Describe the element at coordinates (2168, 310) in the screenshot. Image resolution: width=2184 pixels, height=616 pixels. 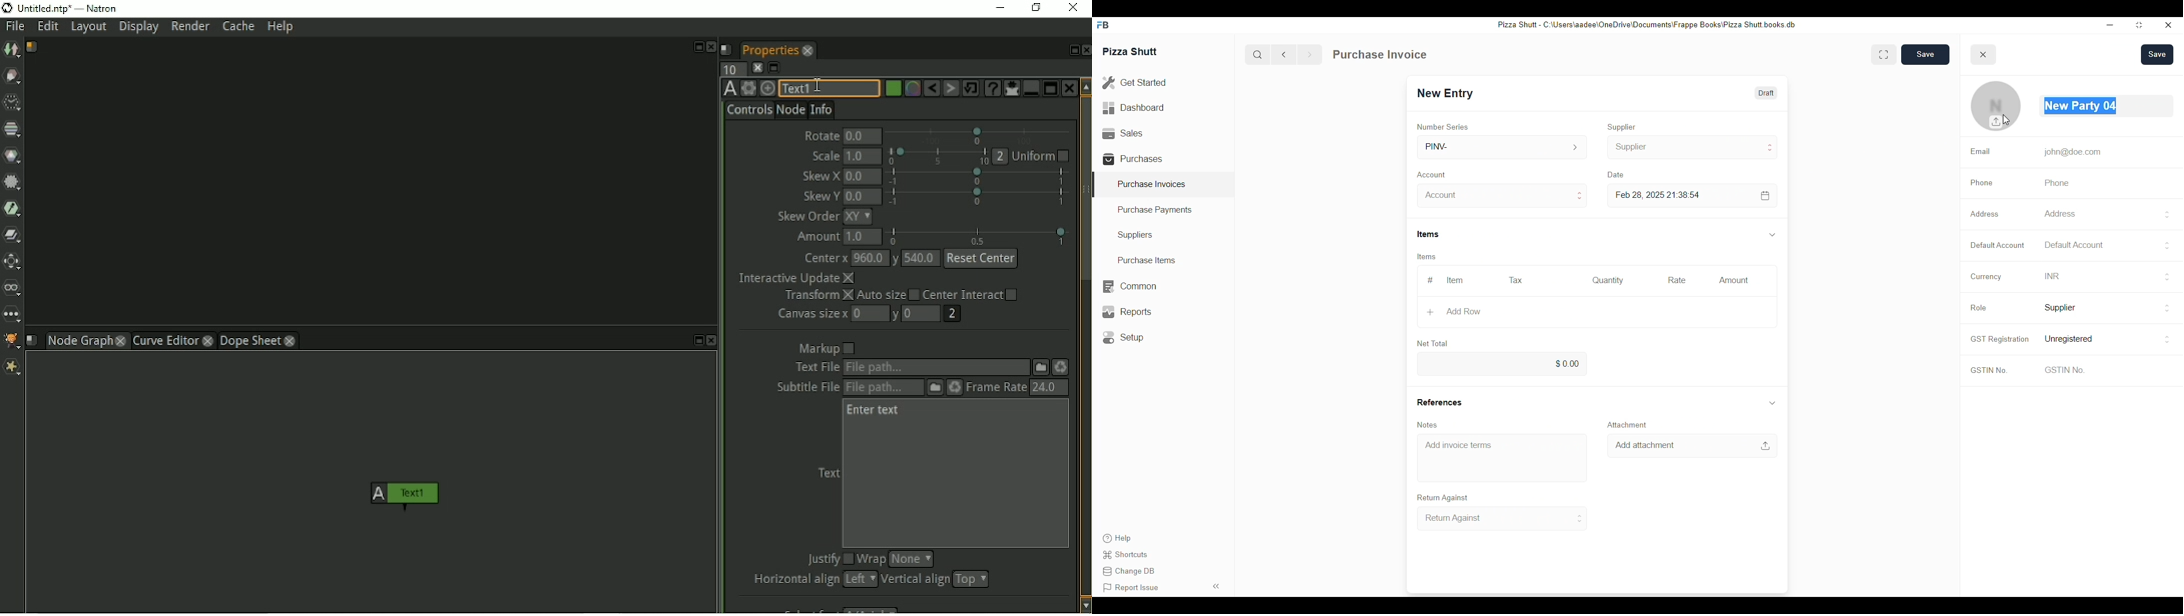
I see `buttons` at that location.